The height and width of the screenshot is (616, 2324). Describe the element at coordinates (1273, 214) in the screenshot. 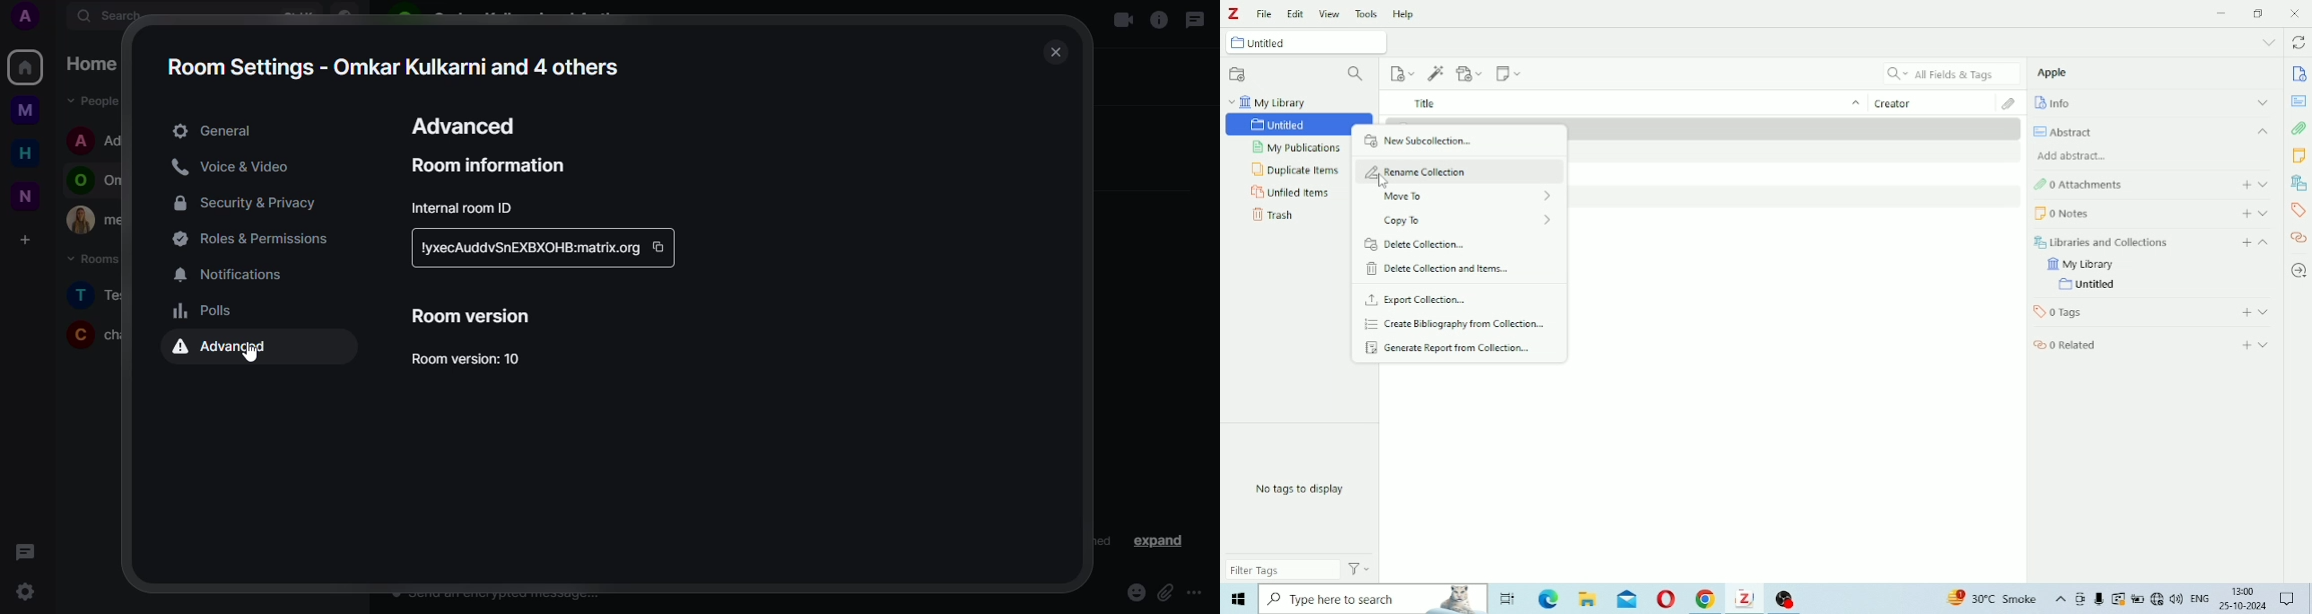

I see `Trash` at that location.